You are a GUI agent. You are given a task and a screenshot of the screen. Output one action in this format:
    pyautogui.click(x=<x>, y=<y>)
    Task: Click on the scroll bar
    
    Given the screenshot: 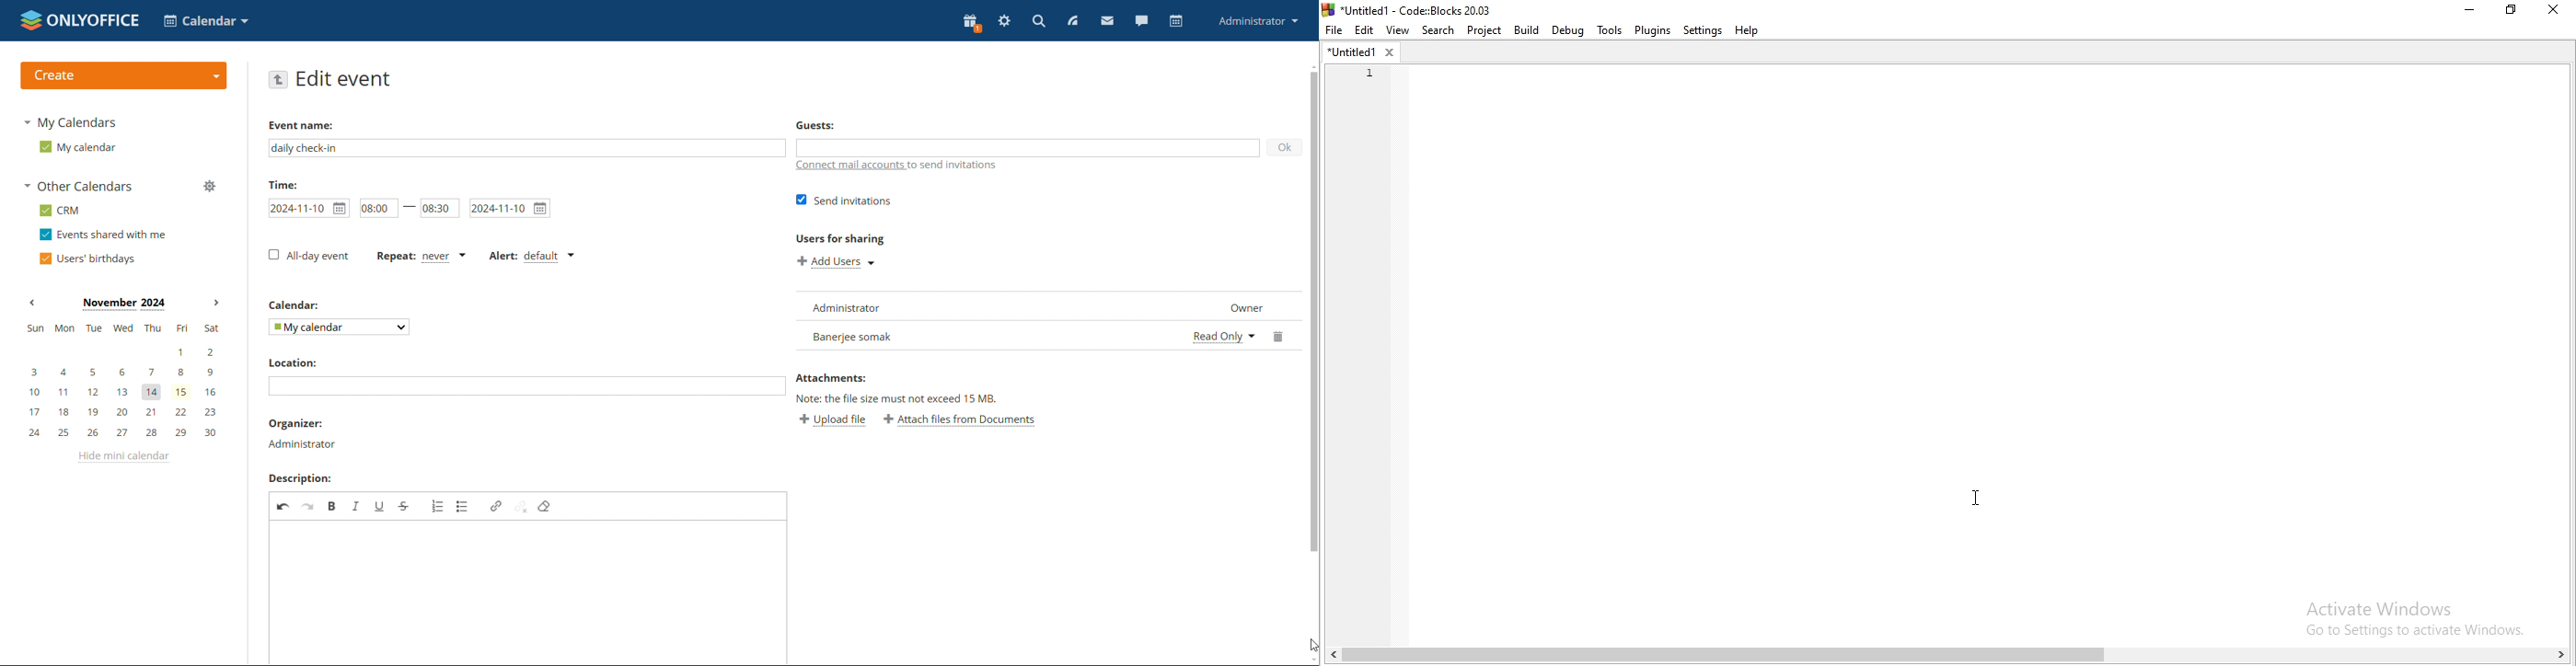 What is the action you would take?
    pyautogui.click(x=1947, y=656)
    